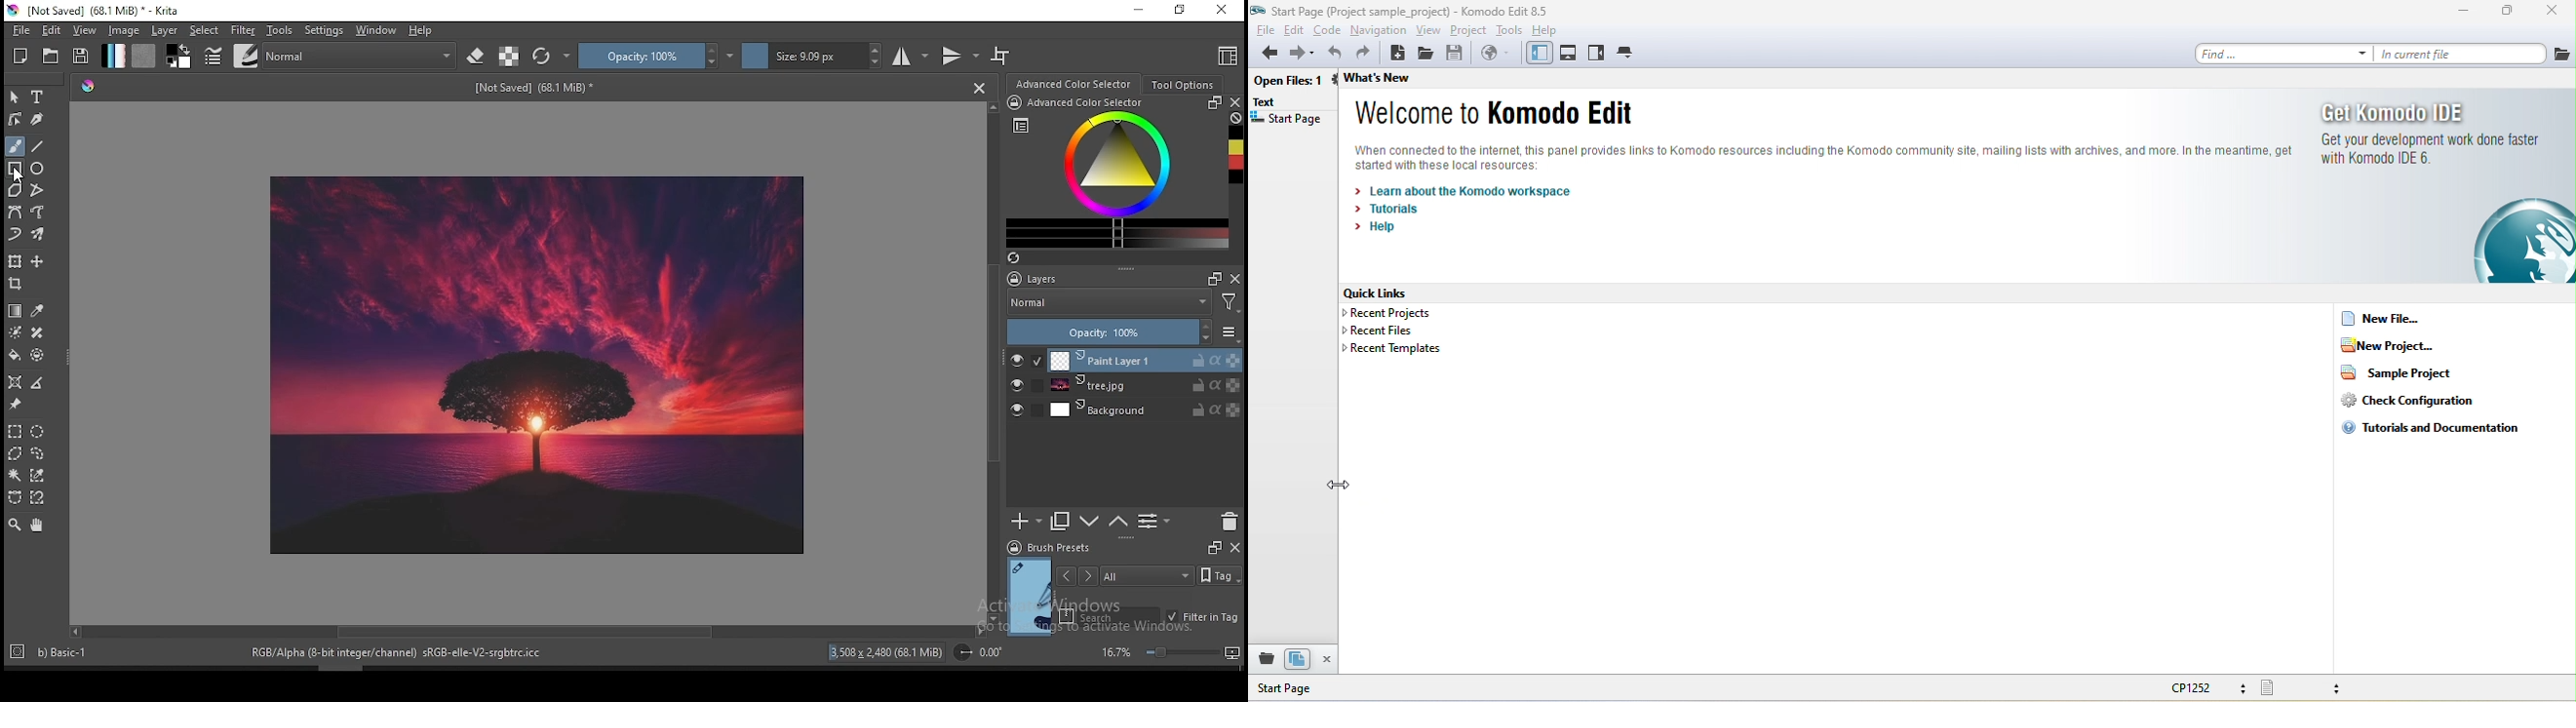  Describe the element at coordinates (36, 119) in the screenshot. I see `calligraphy` at that location.